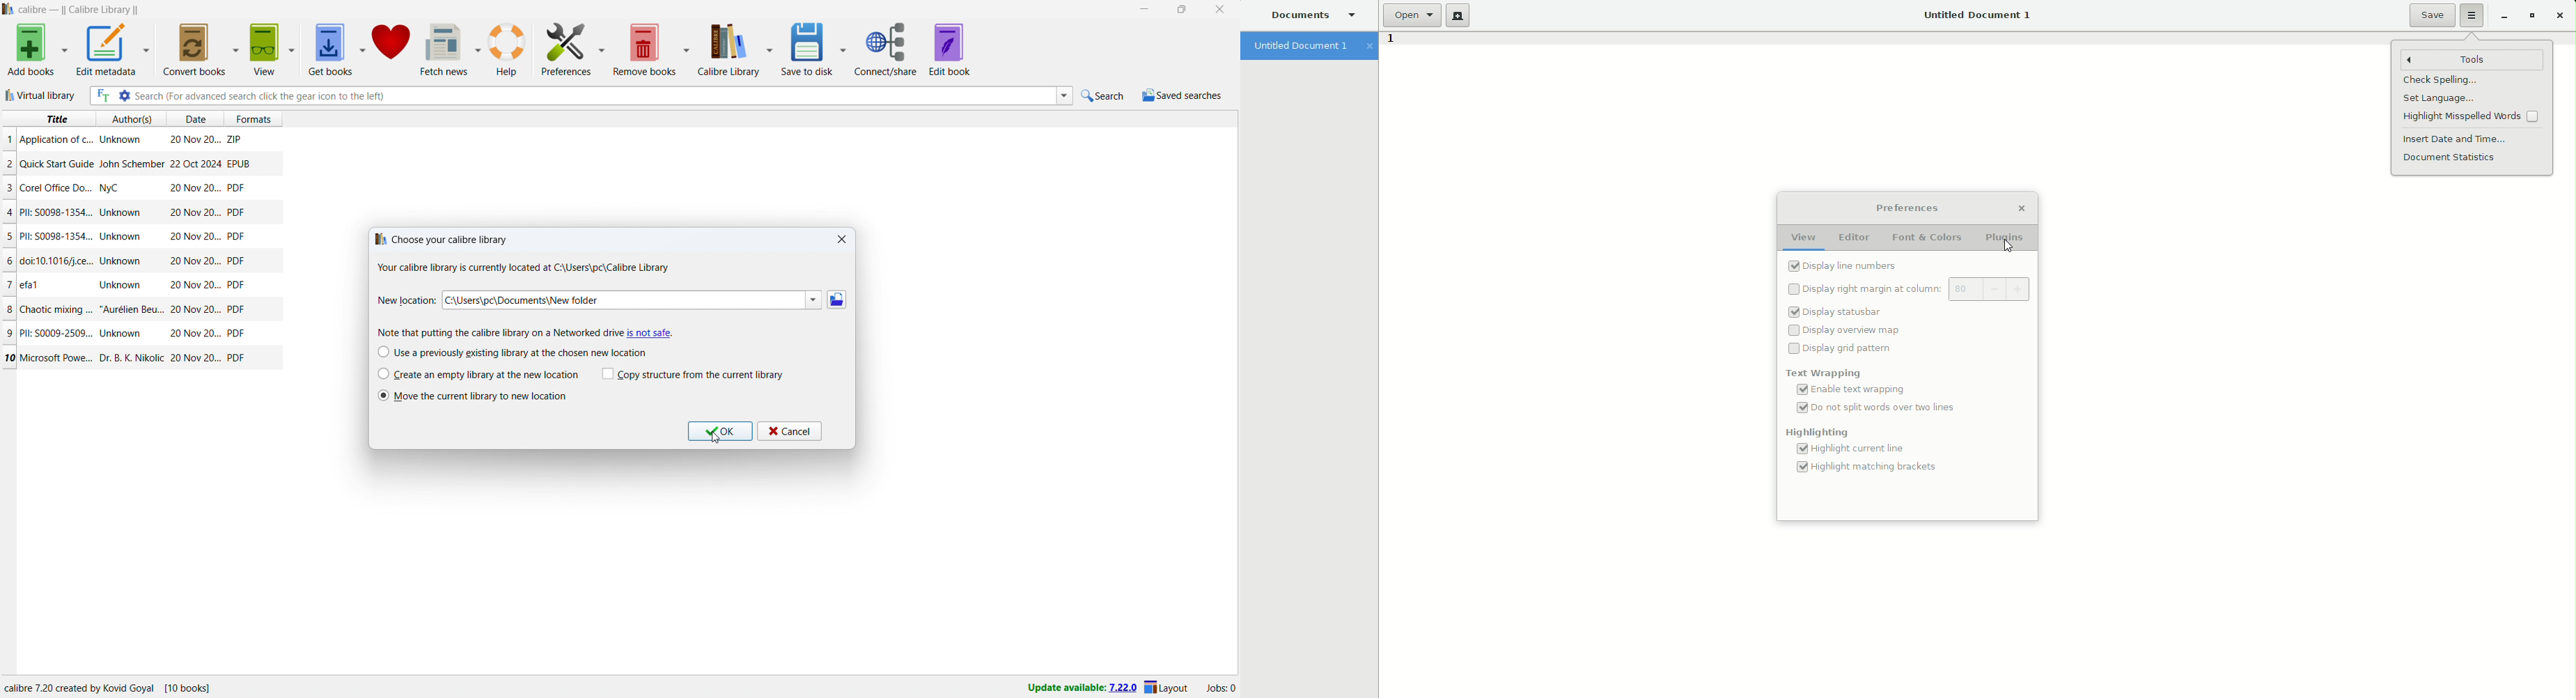 This screenshot has height=700, width=2576. What do you see at coordinates (512, 352) in the screenshot?
I see `use a previously existing library at the chosen new location` at bounding box center [512, 352].